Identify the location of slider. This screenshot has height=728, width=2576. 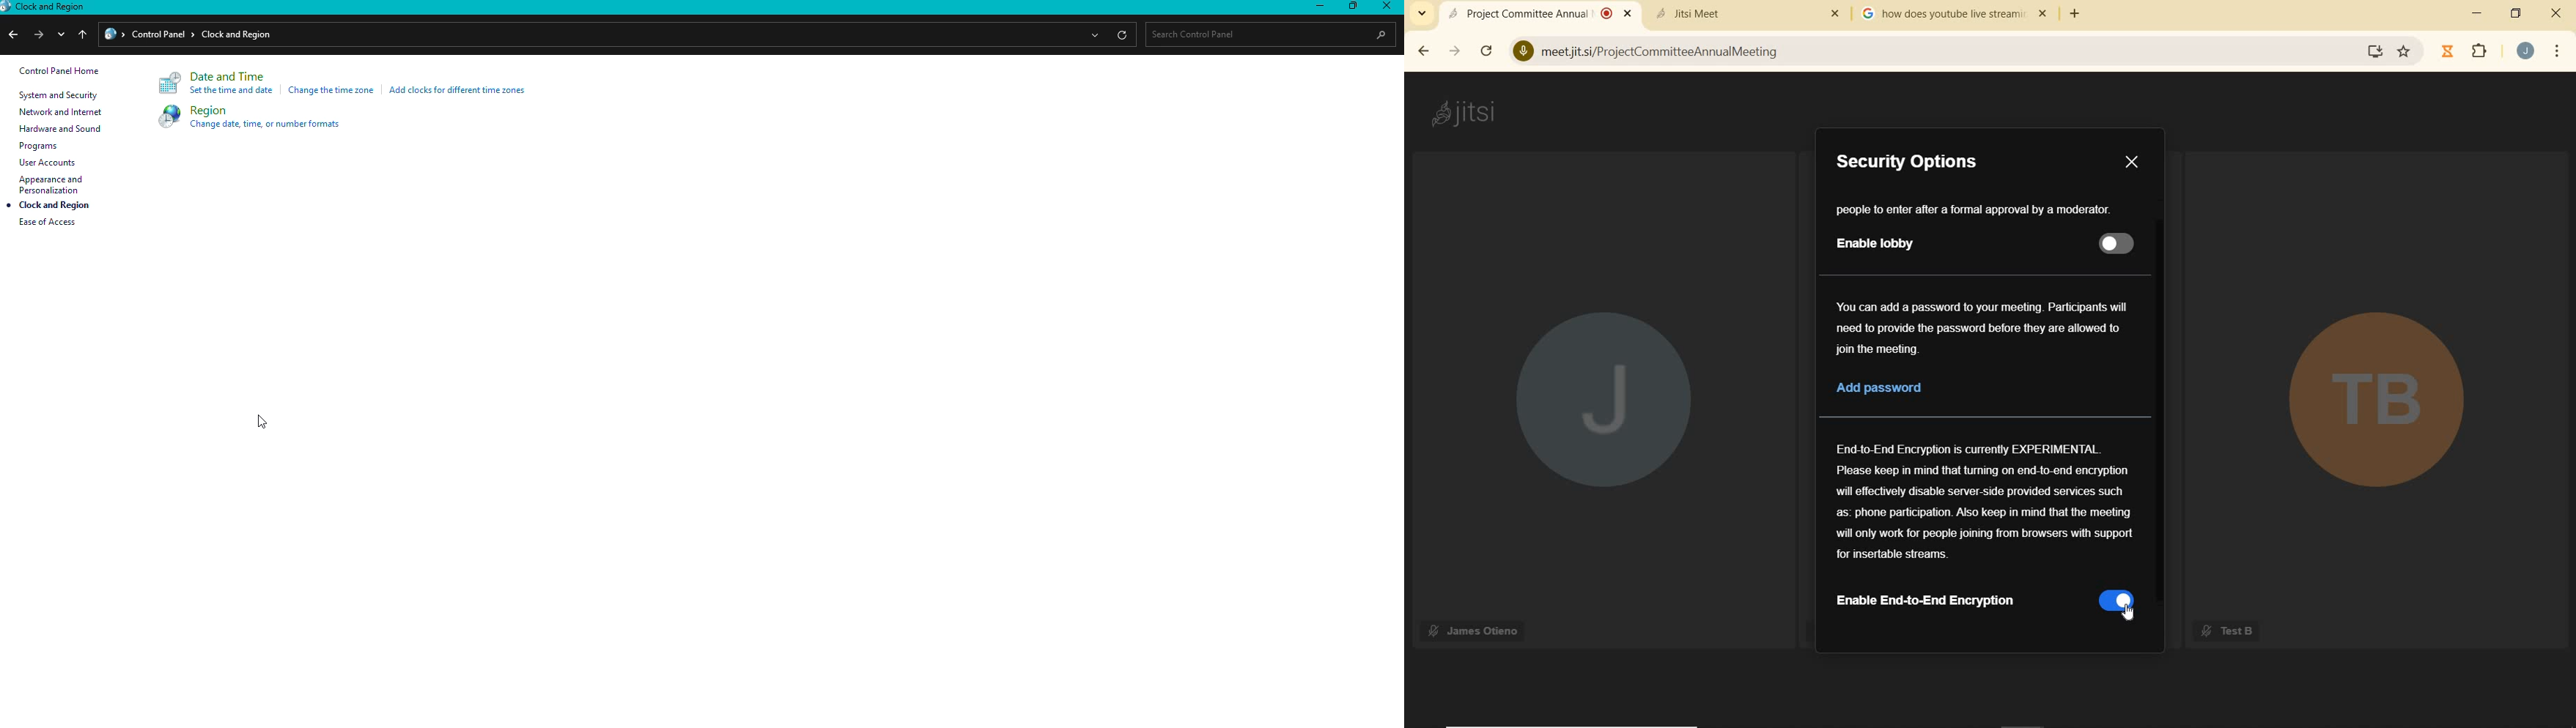
(2117, 241).